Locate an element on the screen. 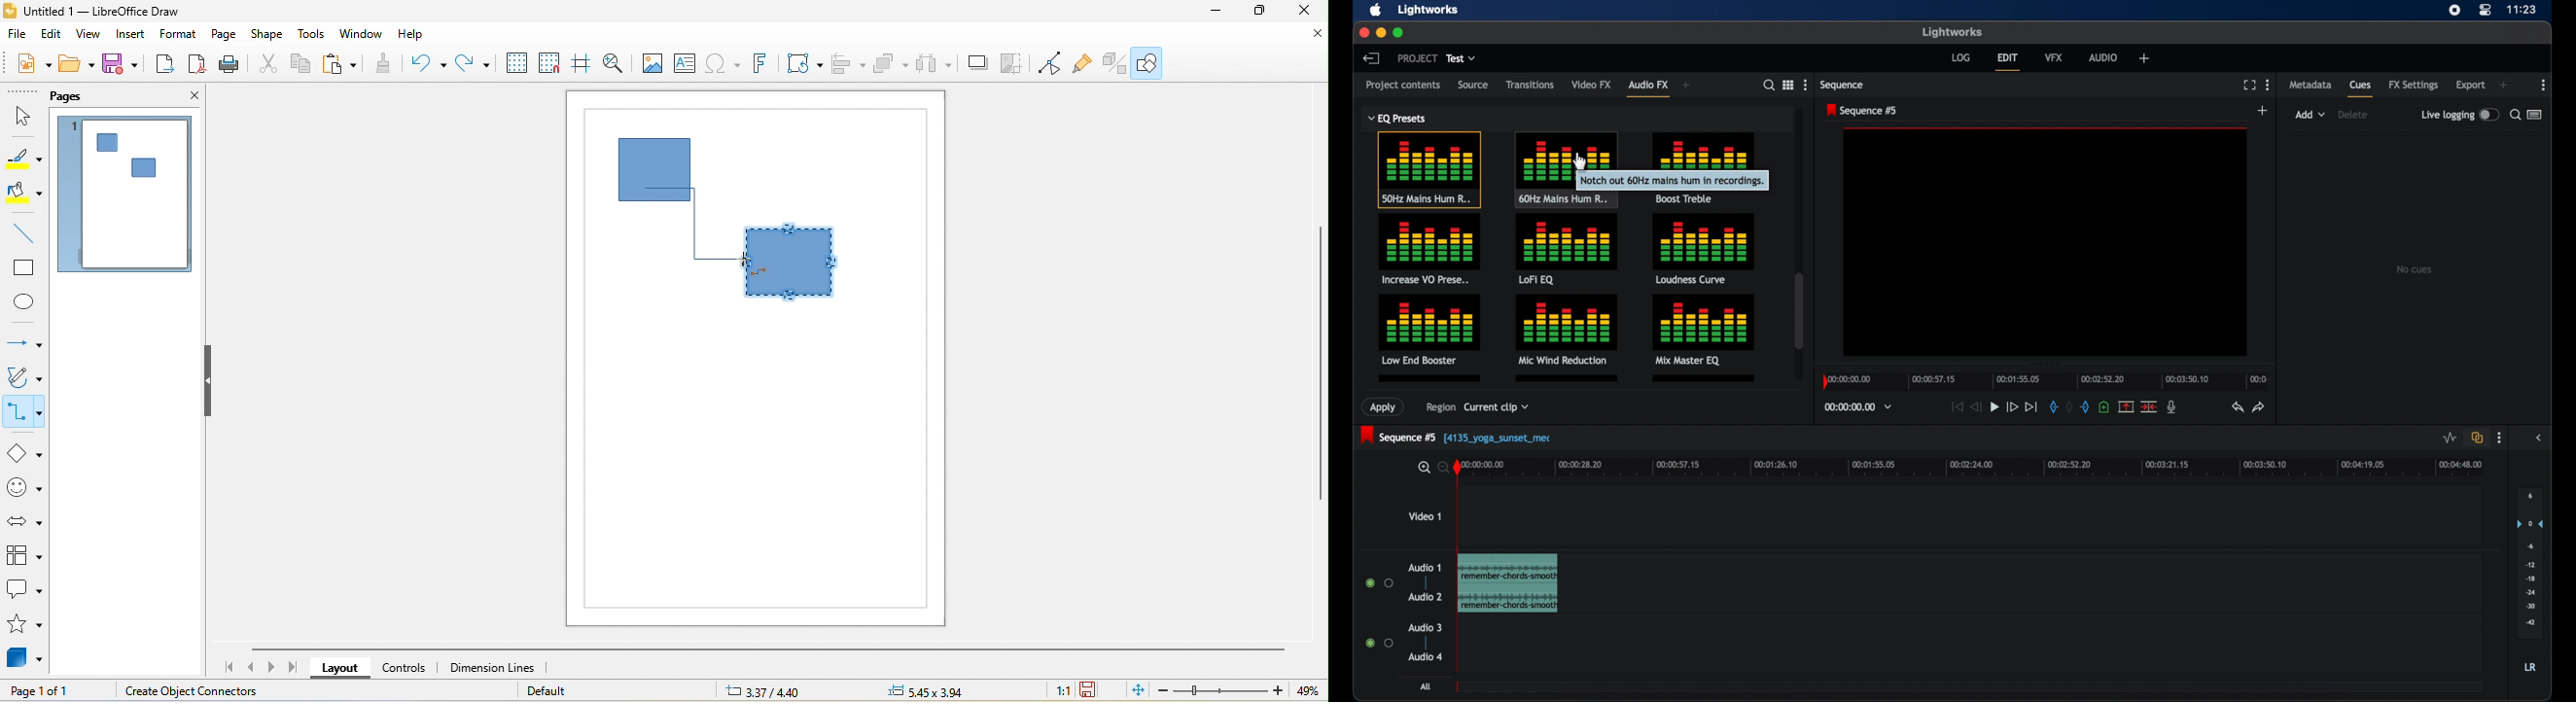  create object connectors is located at coordinates (225, 691).